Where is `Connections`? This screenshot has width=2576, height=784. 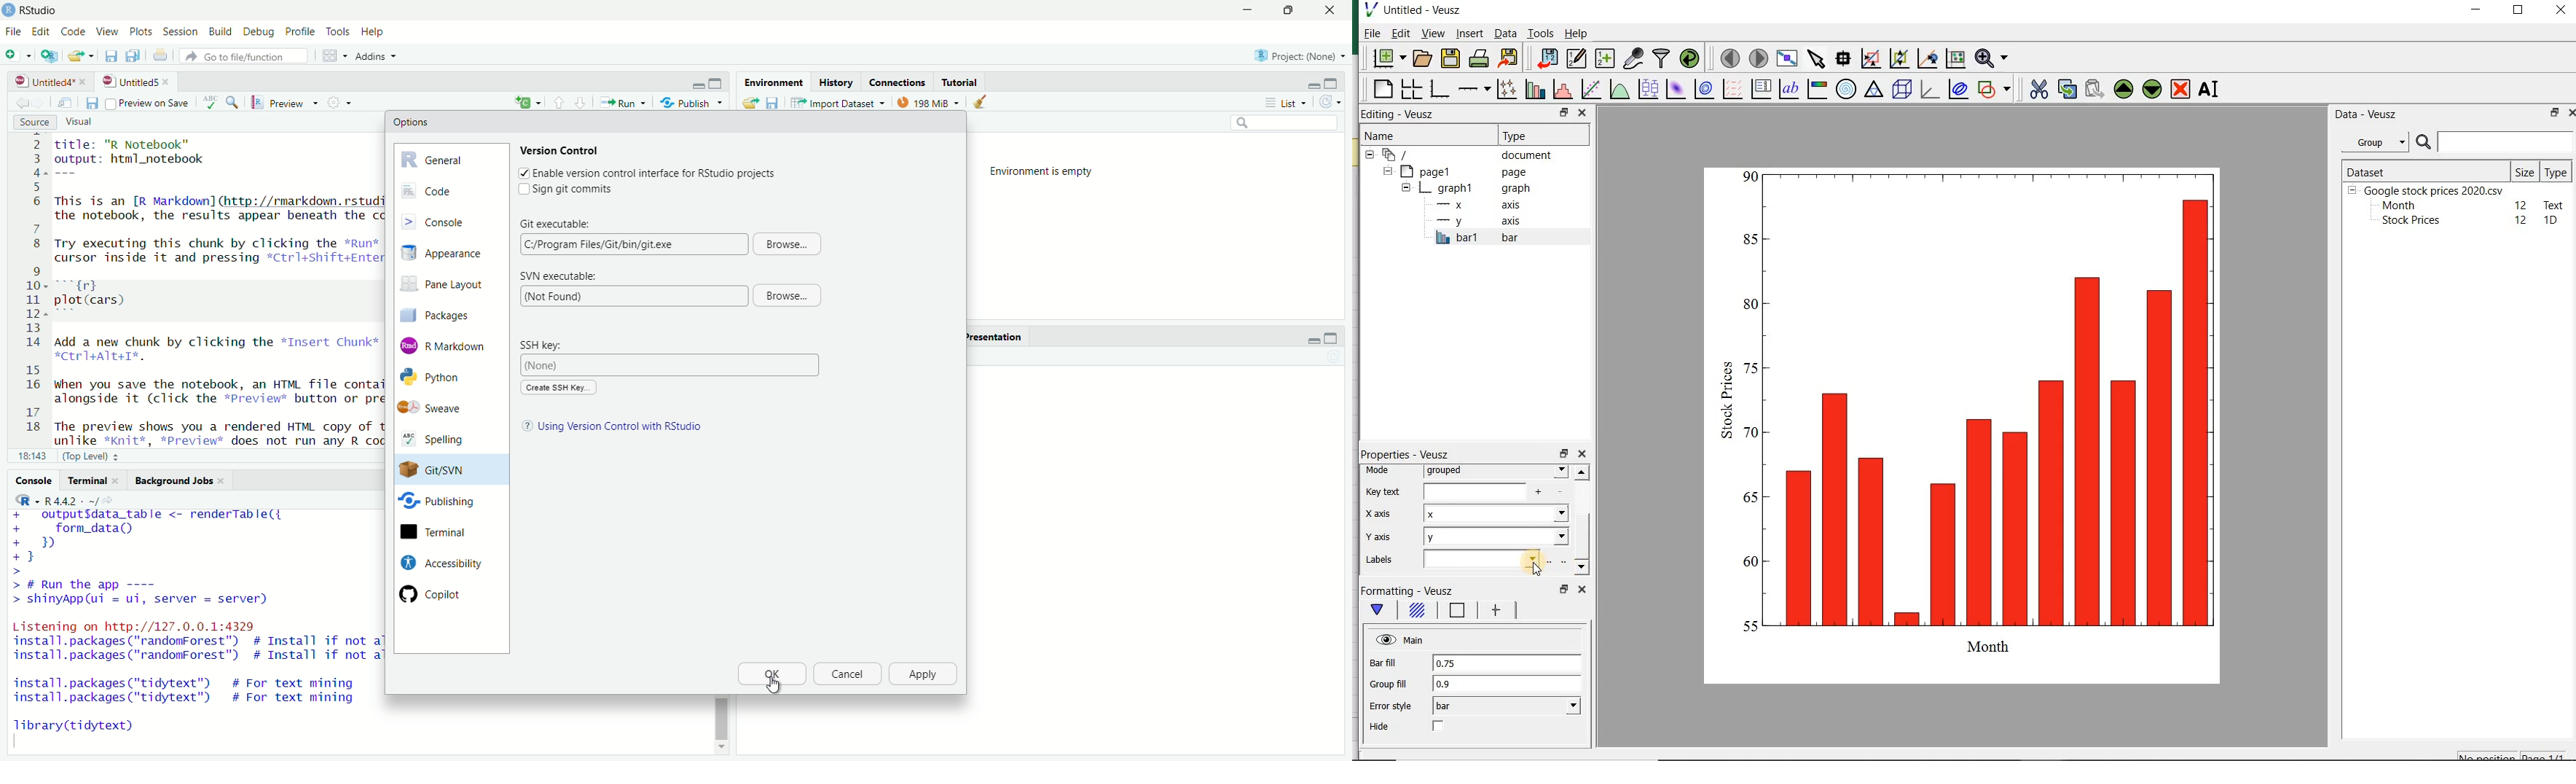
Connections is located at coordinates (897, 82).